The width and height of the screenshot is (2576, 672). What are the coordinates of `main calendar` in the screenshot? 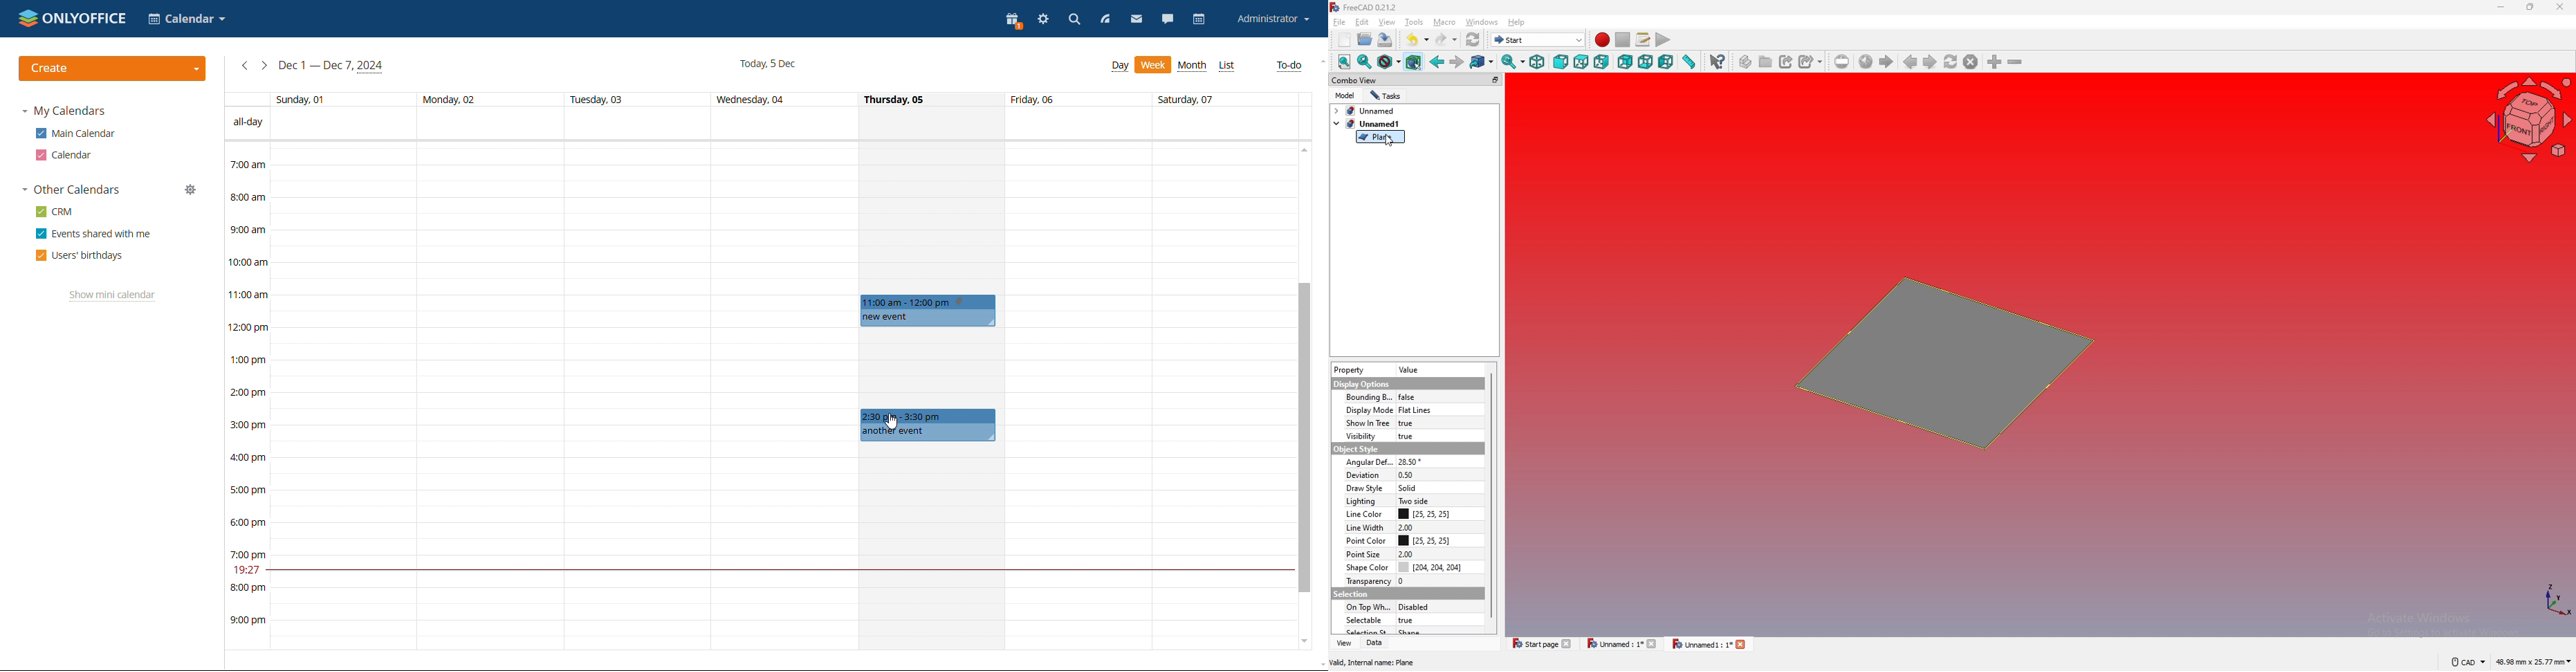 It's located at (75, 134).